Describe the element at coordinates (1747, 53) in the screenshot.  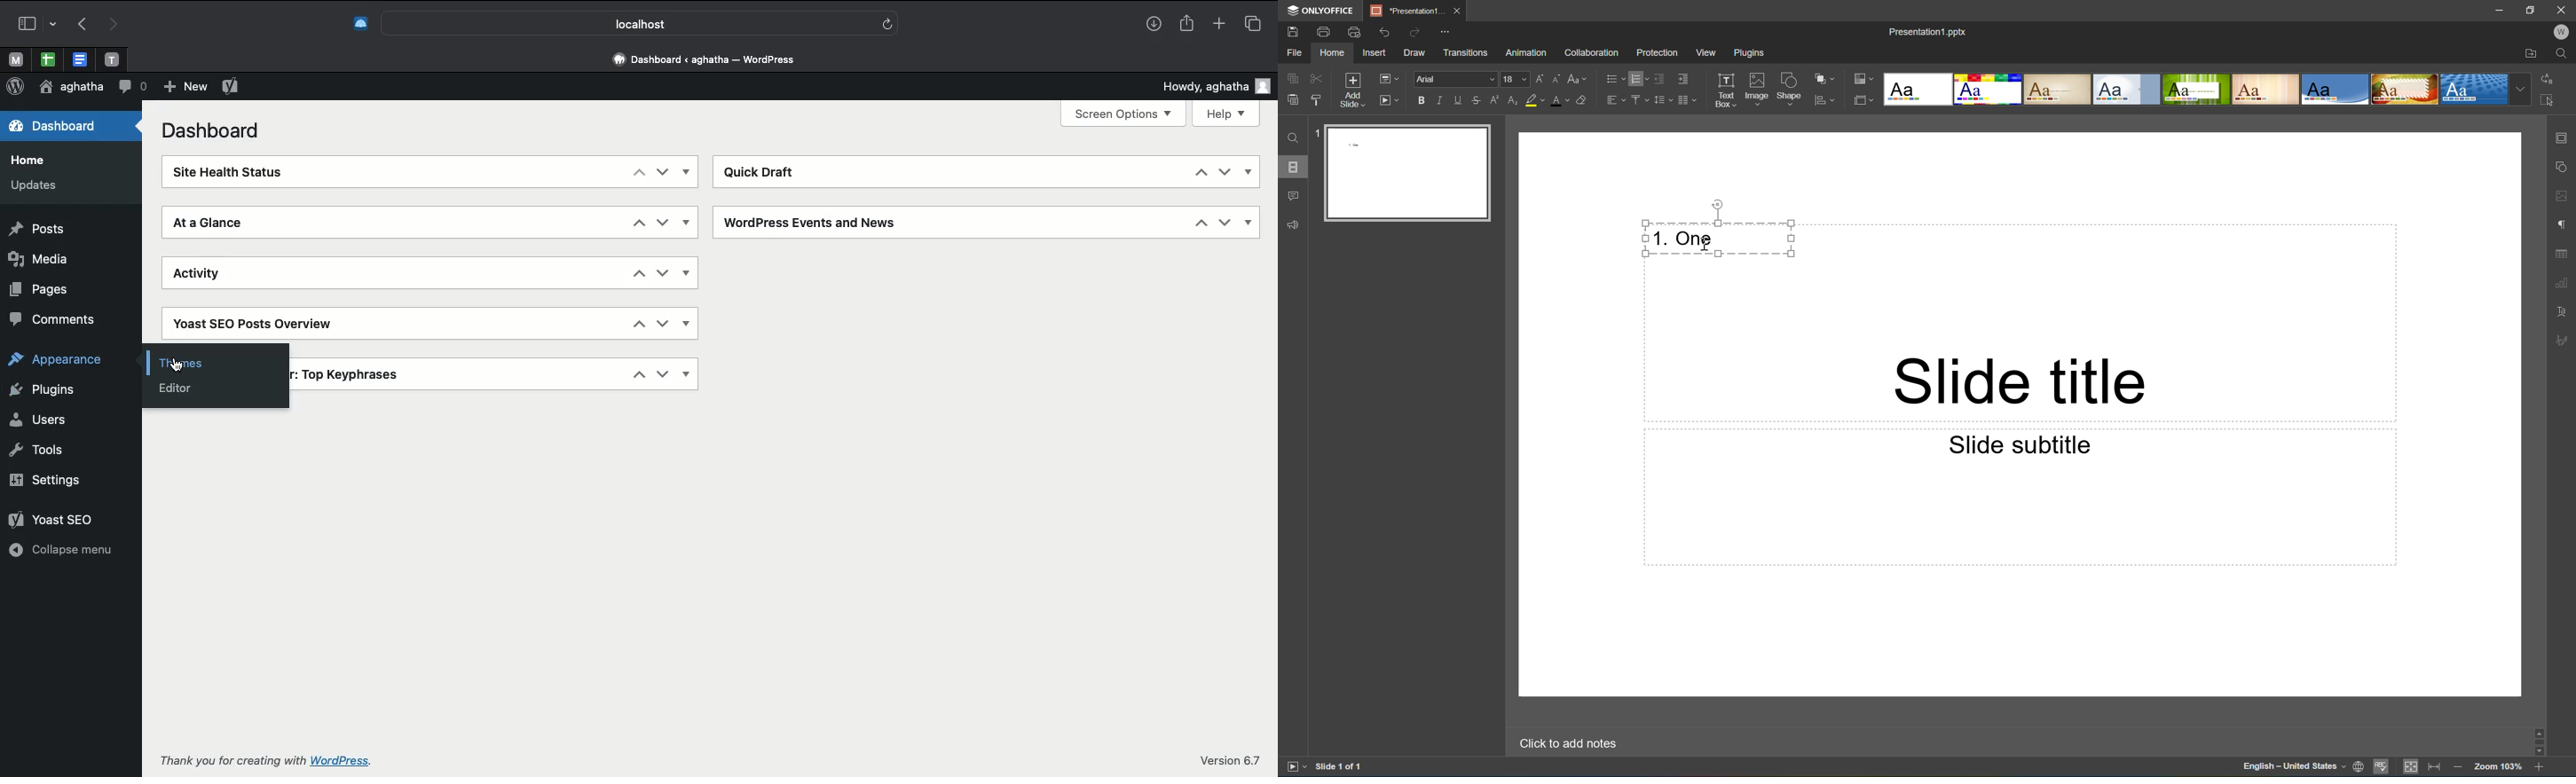
I see `Plugins` at that location.